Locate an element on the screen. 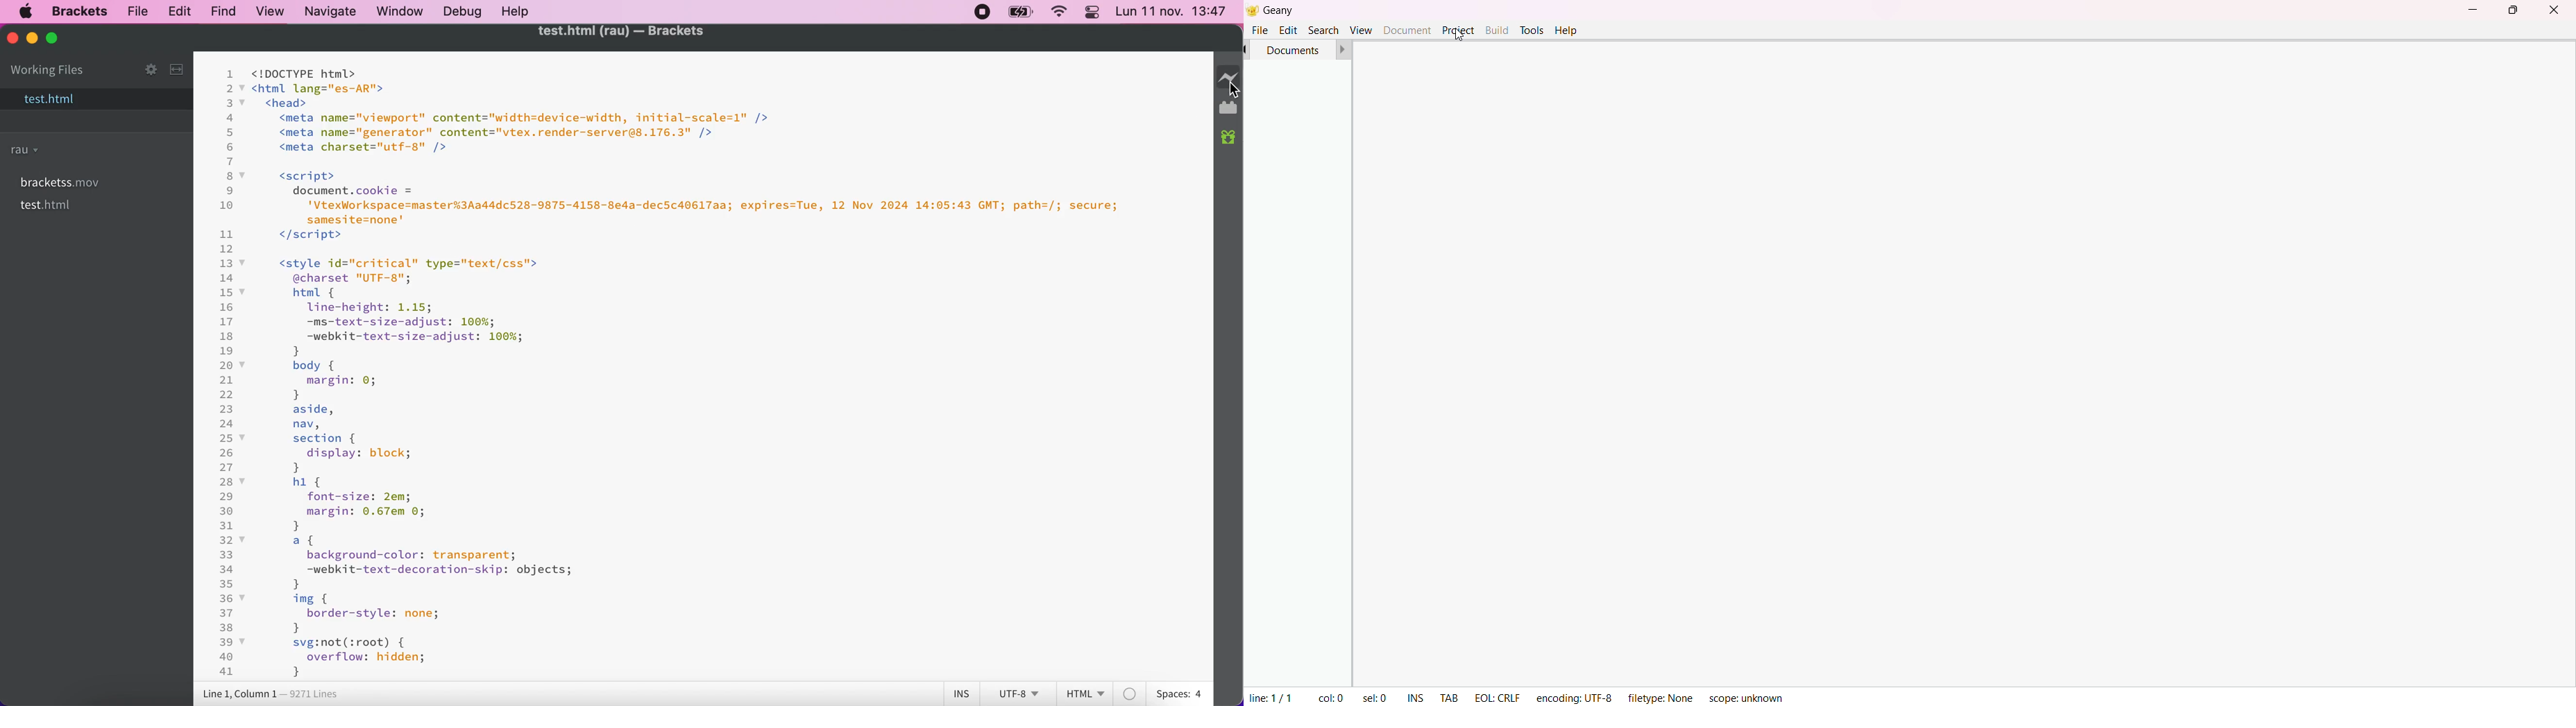 The image size is (2576, 728). ins is located at coordinates (961, 693).